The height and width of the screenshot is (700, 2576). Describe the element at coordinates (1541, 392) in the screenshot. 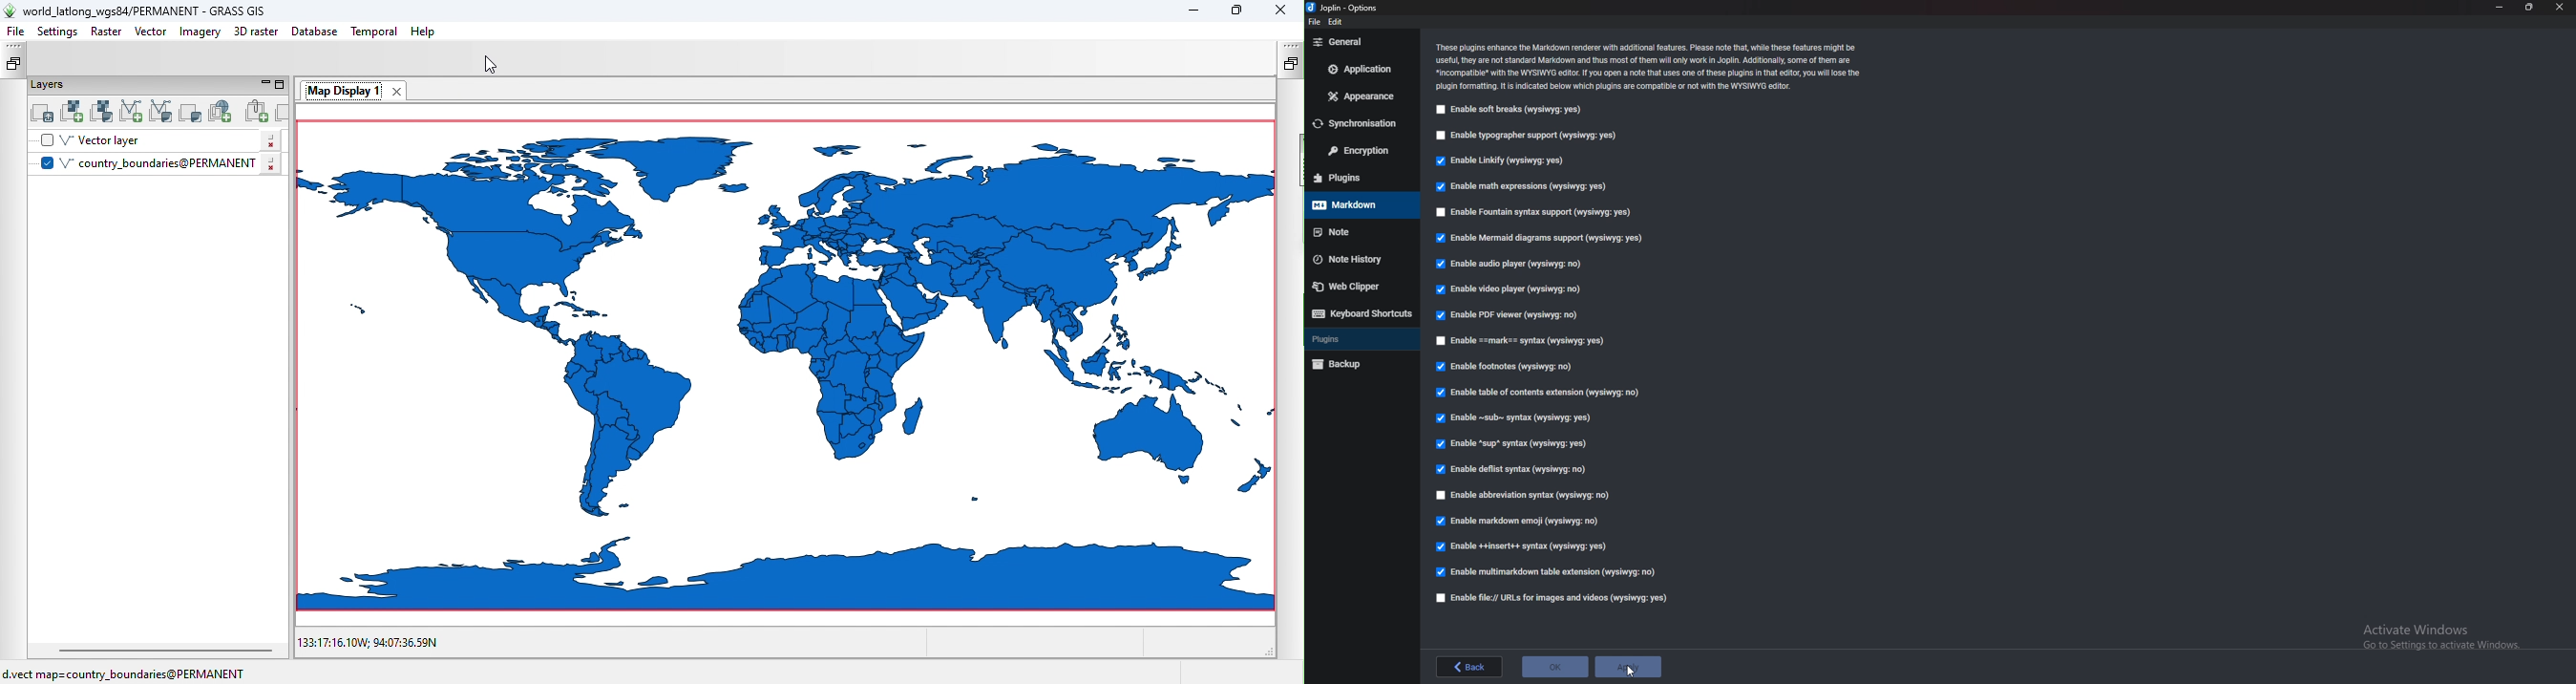

I see `Enable table of contents extension` at that location.